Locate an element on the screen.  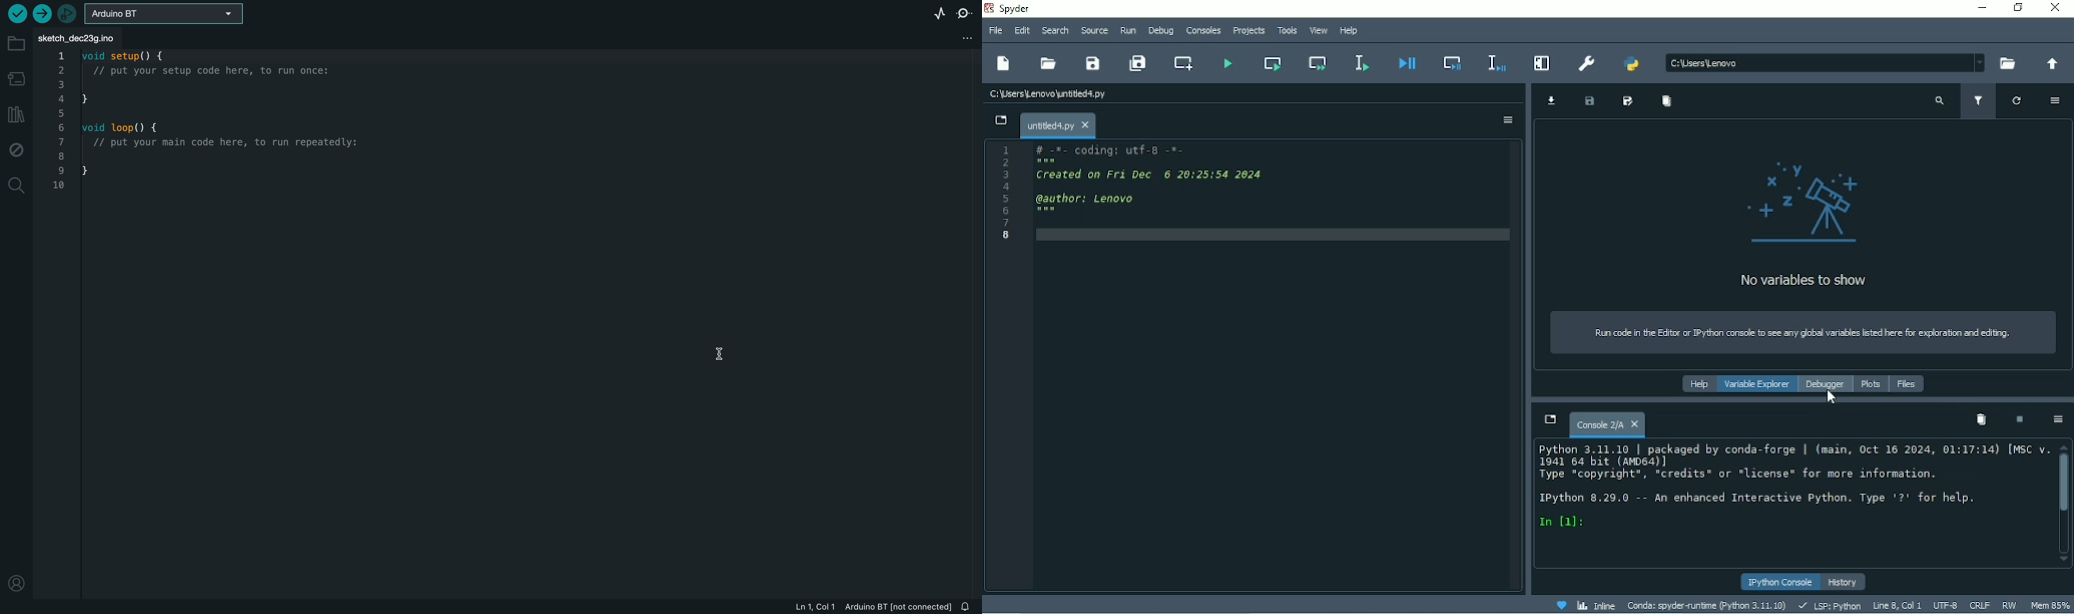
Debug selection or current line is located at coordinates (1494, 62).